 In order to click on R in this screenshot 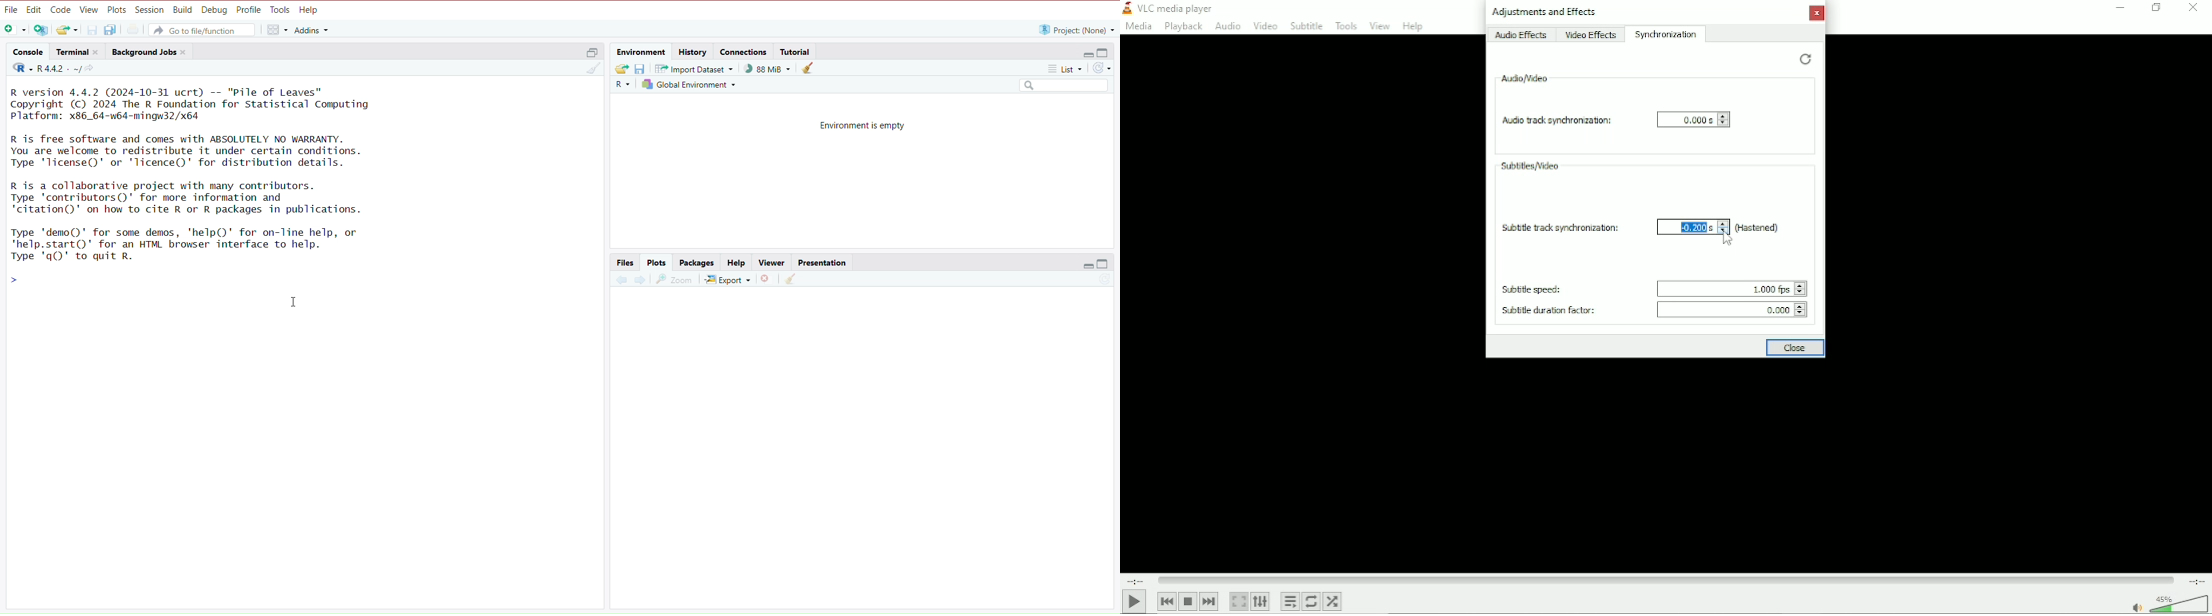, I will do `click(622, 86)`.